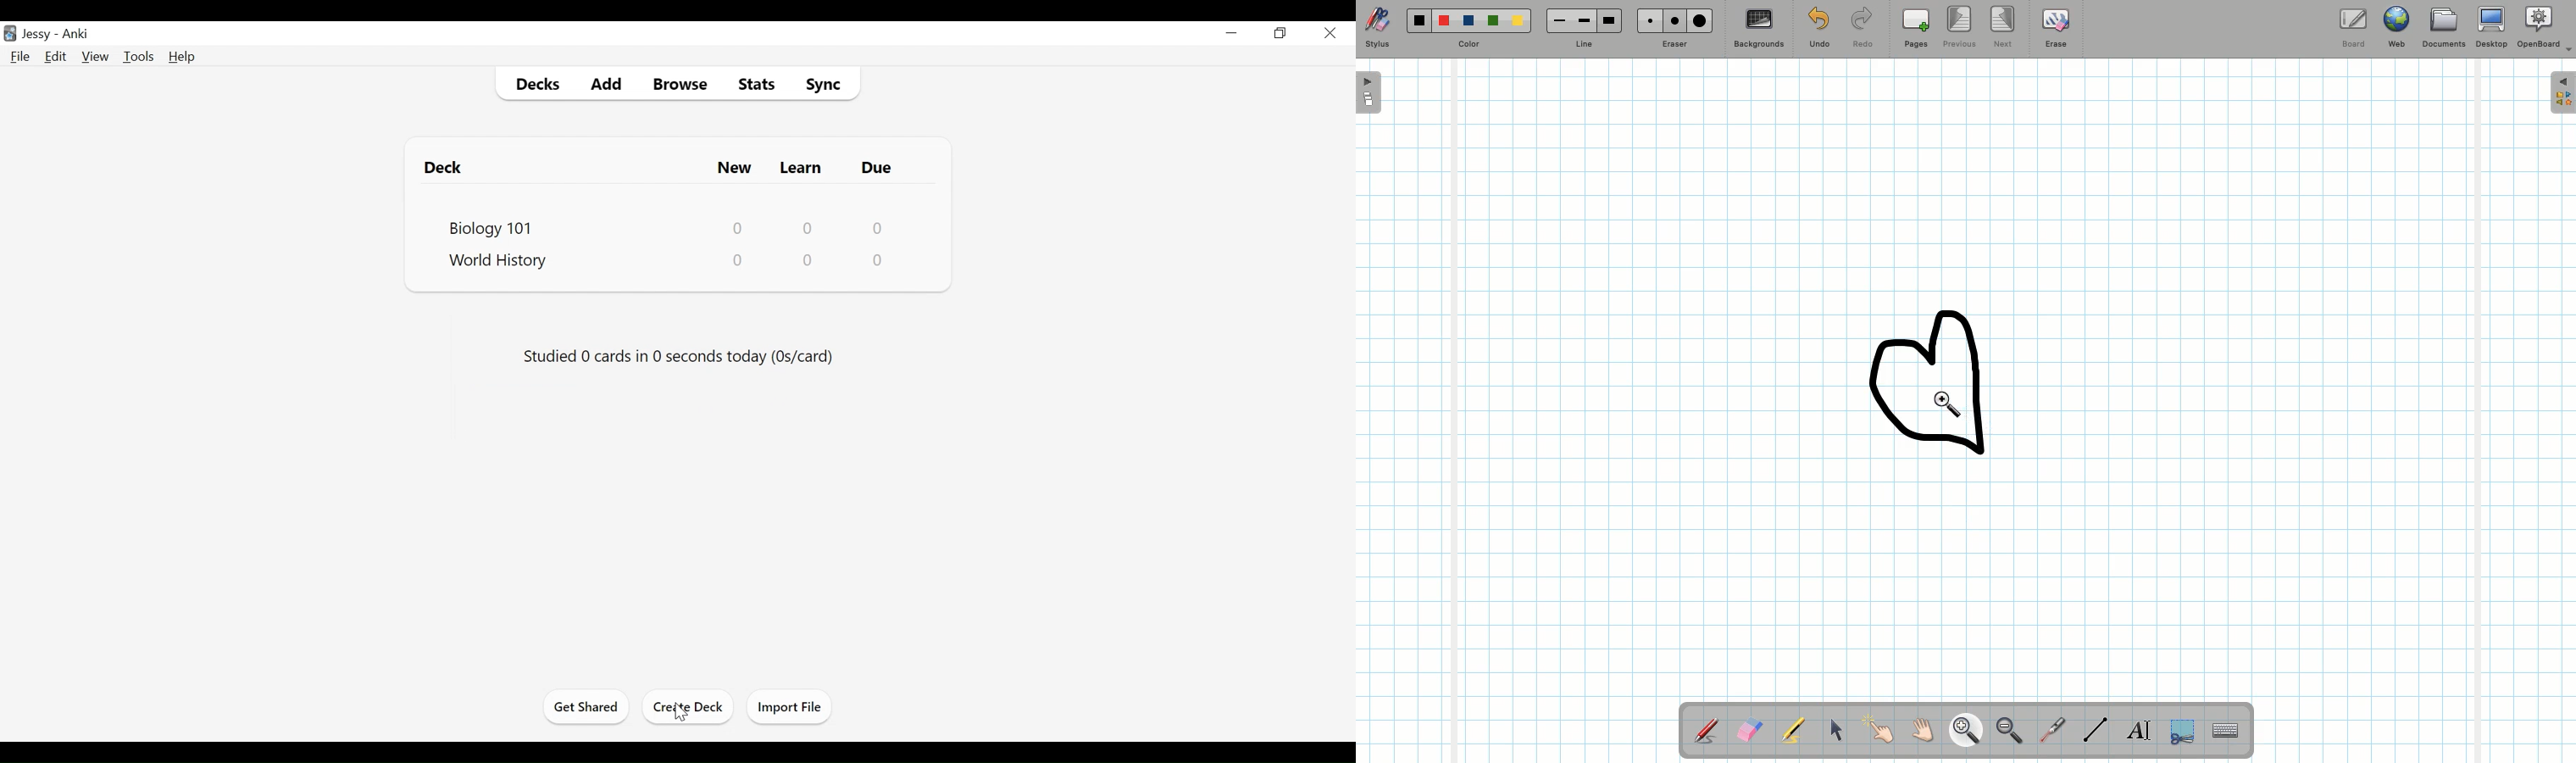 This screenshot has height=784, width=2576. I want to click on Edit, so click(56, 57).